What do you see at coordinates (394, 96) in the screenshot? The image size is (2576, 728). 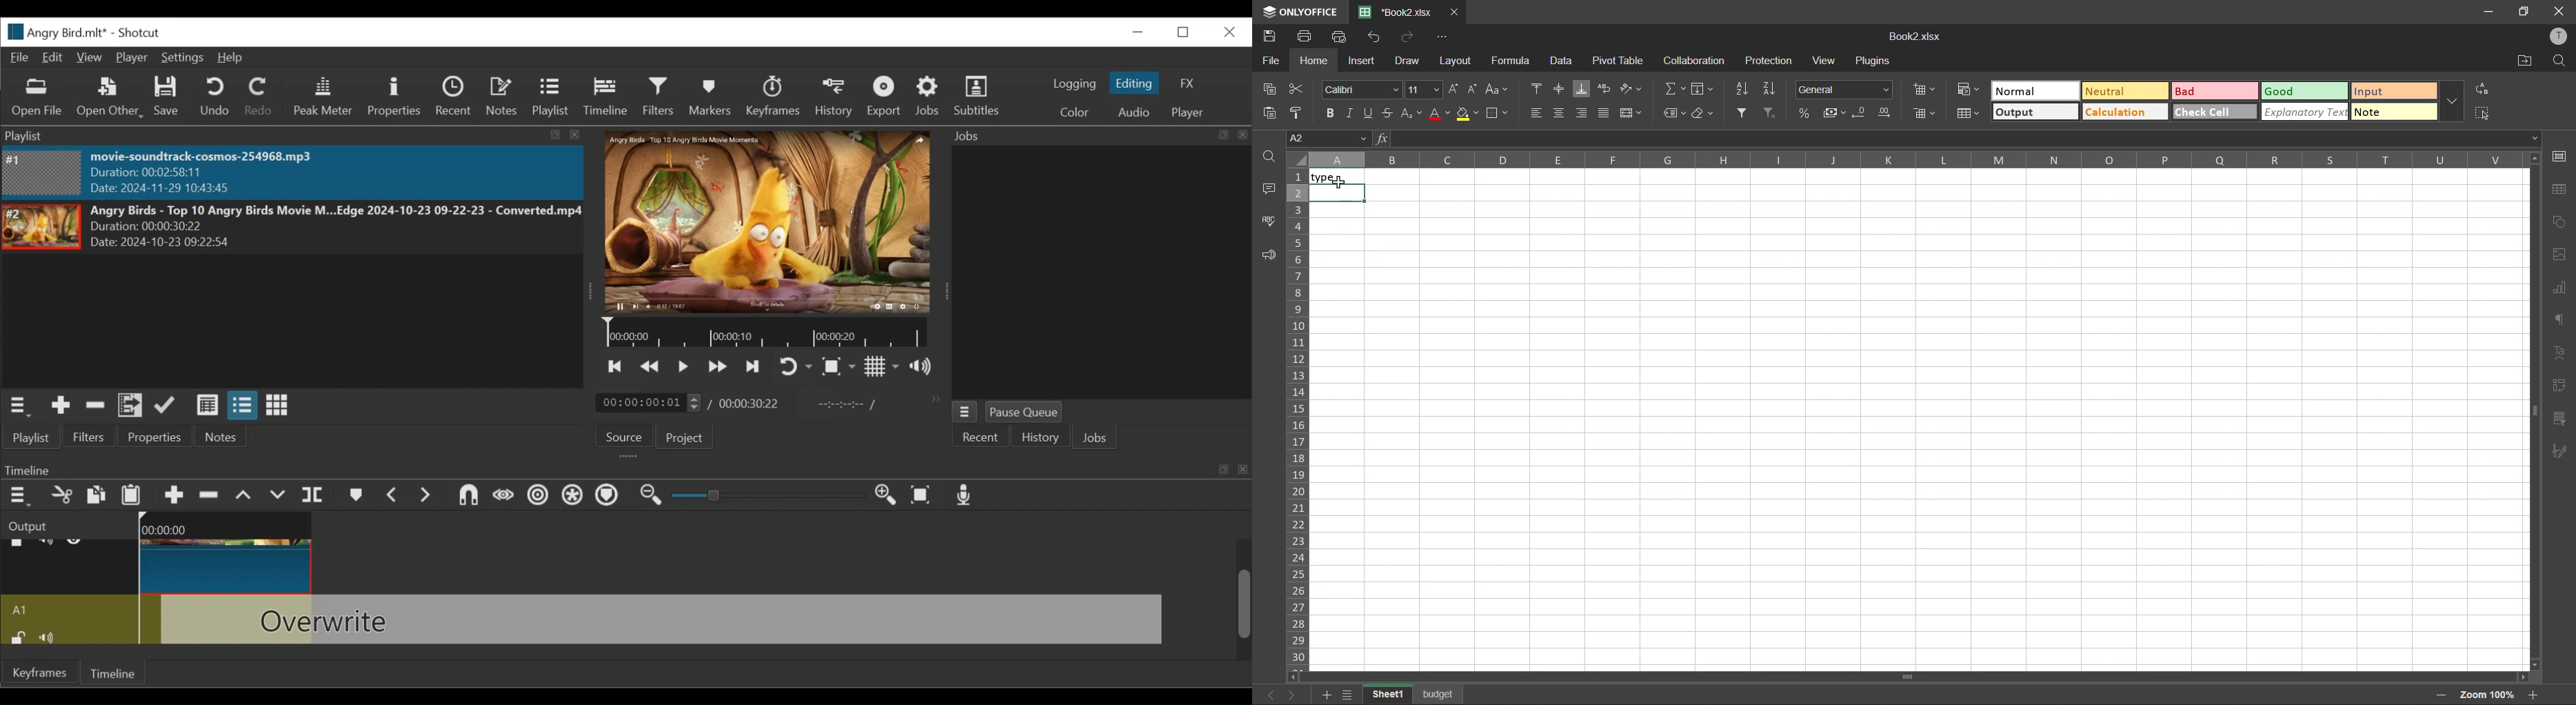 I see `Properties` at bounding box center [394, 96].